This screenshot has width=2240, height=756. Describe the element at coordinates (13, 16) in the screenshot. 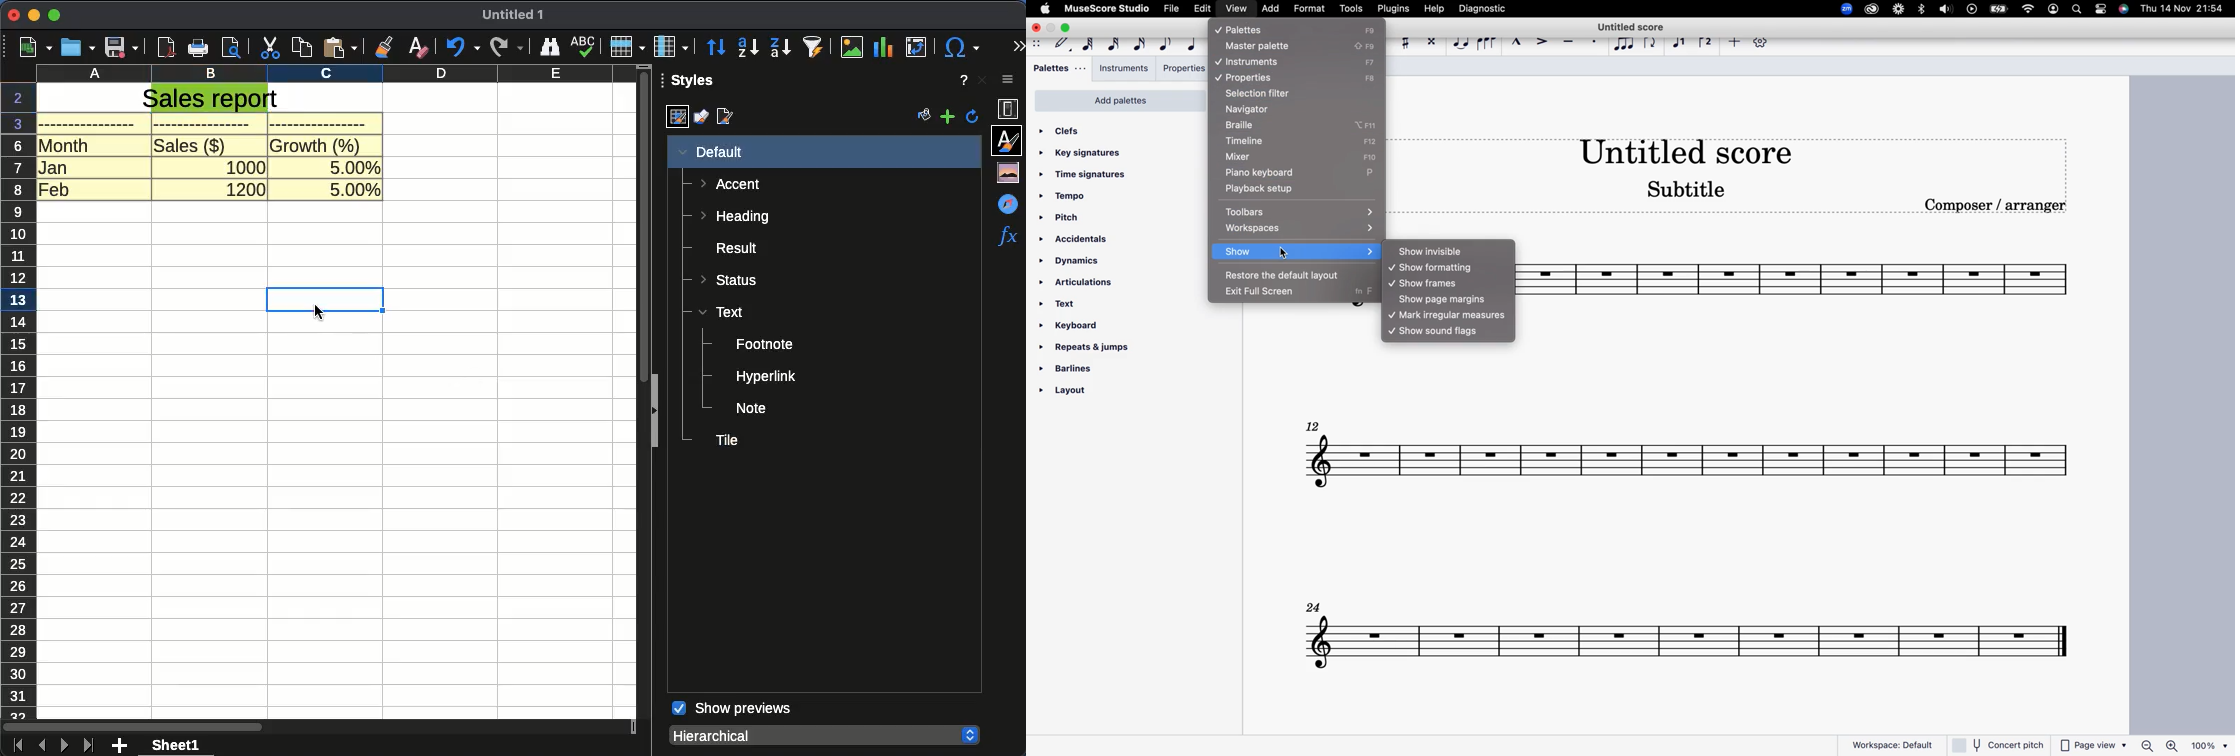

I see `close` at that location.